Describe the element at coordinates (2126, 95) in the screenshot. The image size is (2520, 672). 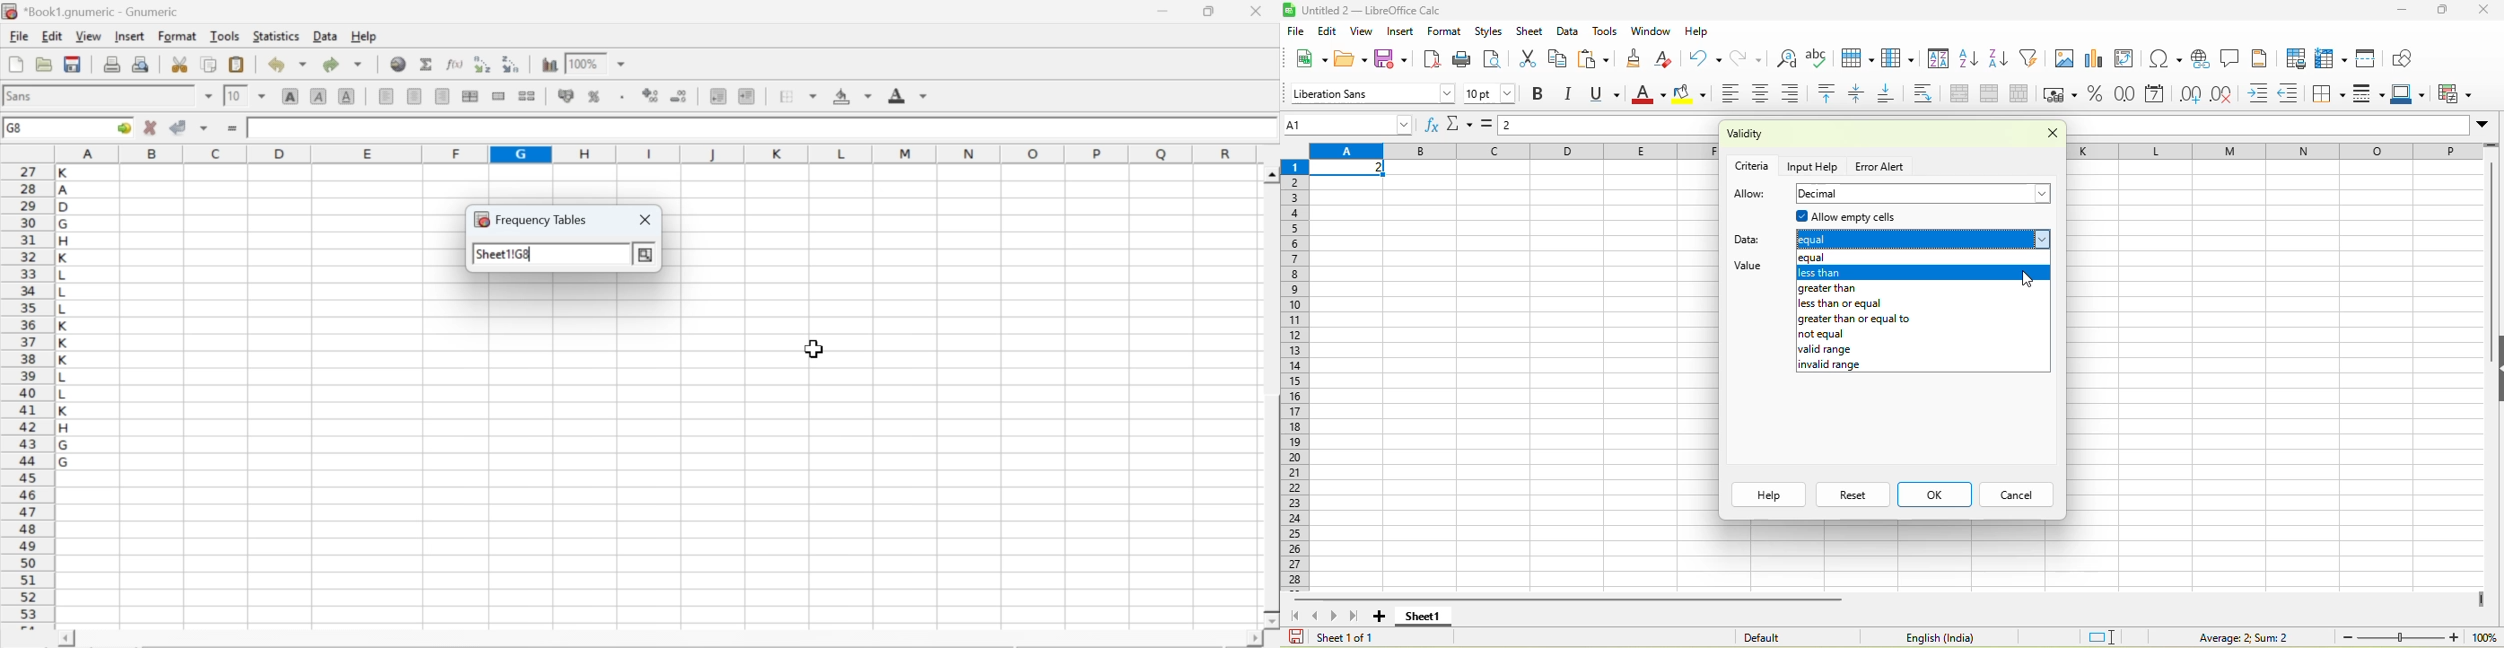
I see `format as number` at that location.